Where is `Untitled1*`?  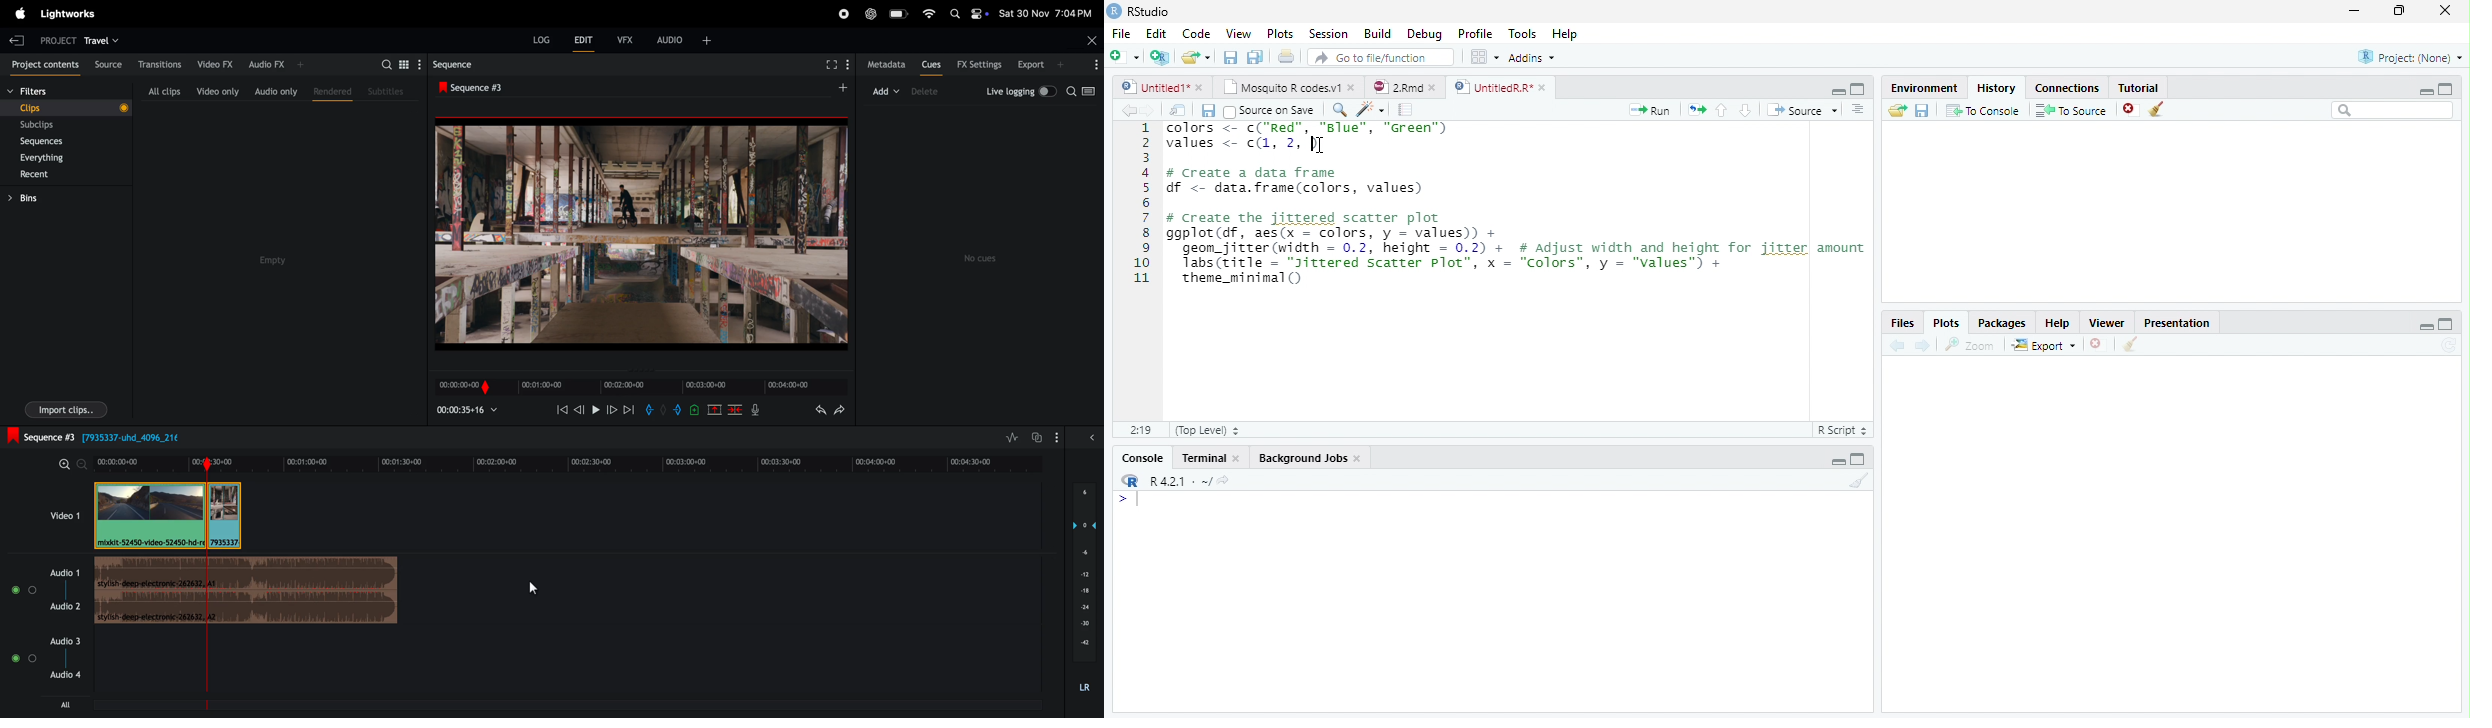
Untitled1* is located at coordinates (1154, 88).